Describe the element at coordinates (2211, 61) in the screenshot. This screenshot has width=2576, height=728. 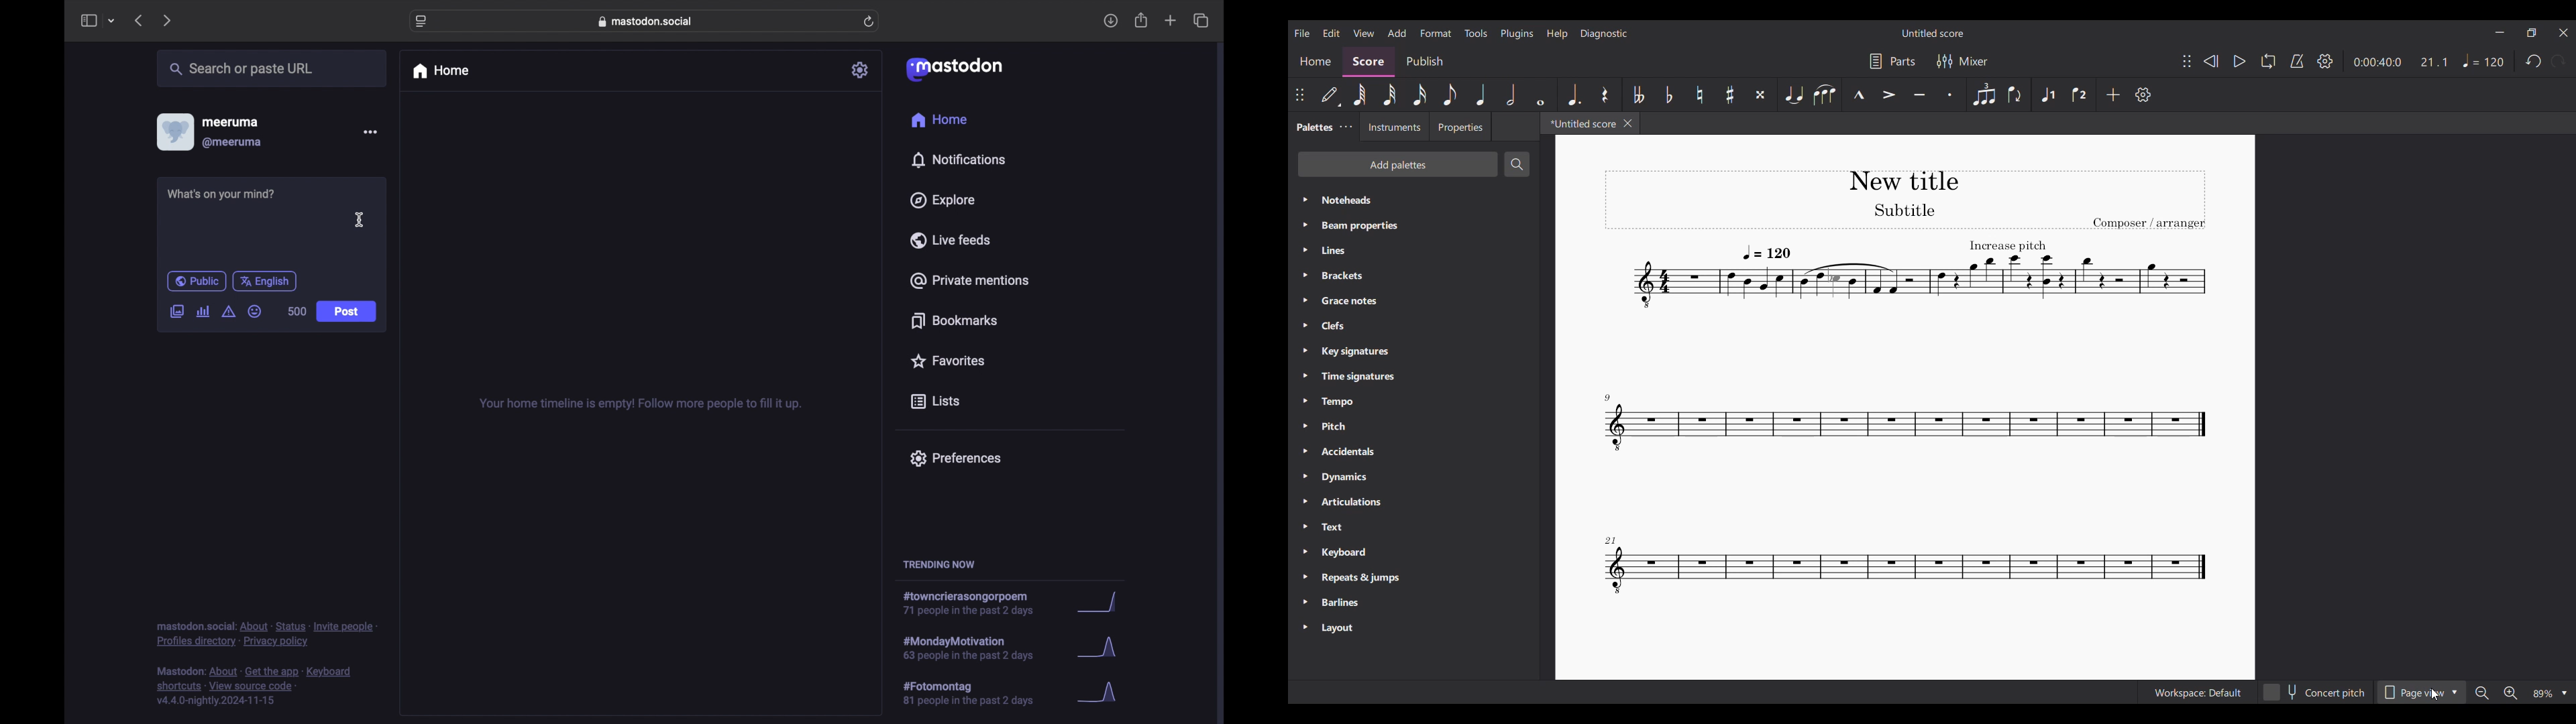
I see `Rewind` at that location.